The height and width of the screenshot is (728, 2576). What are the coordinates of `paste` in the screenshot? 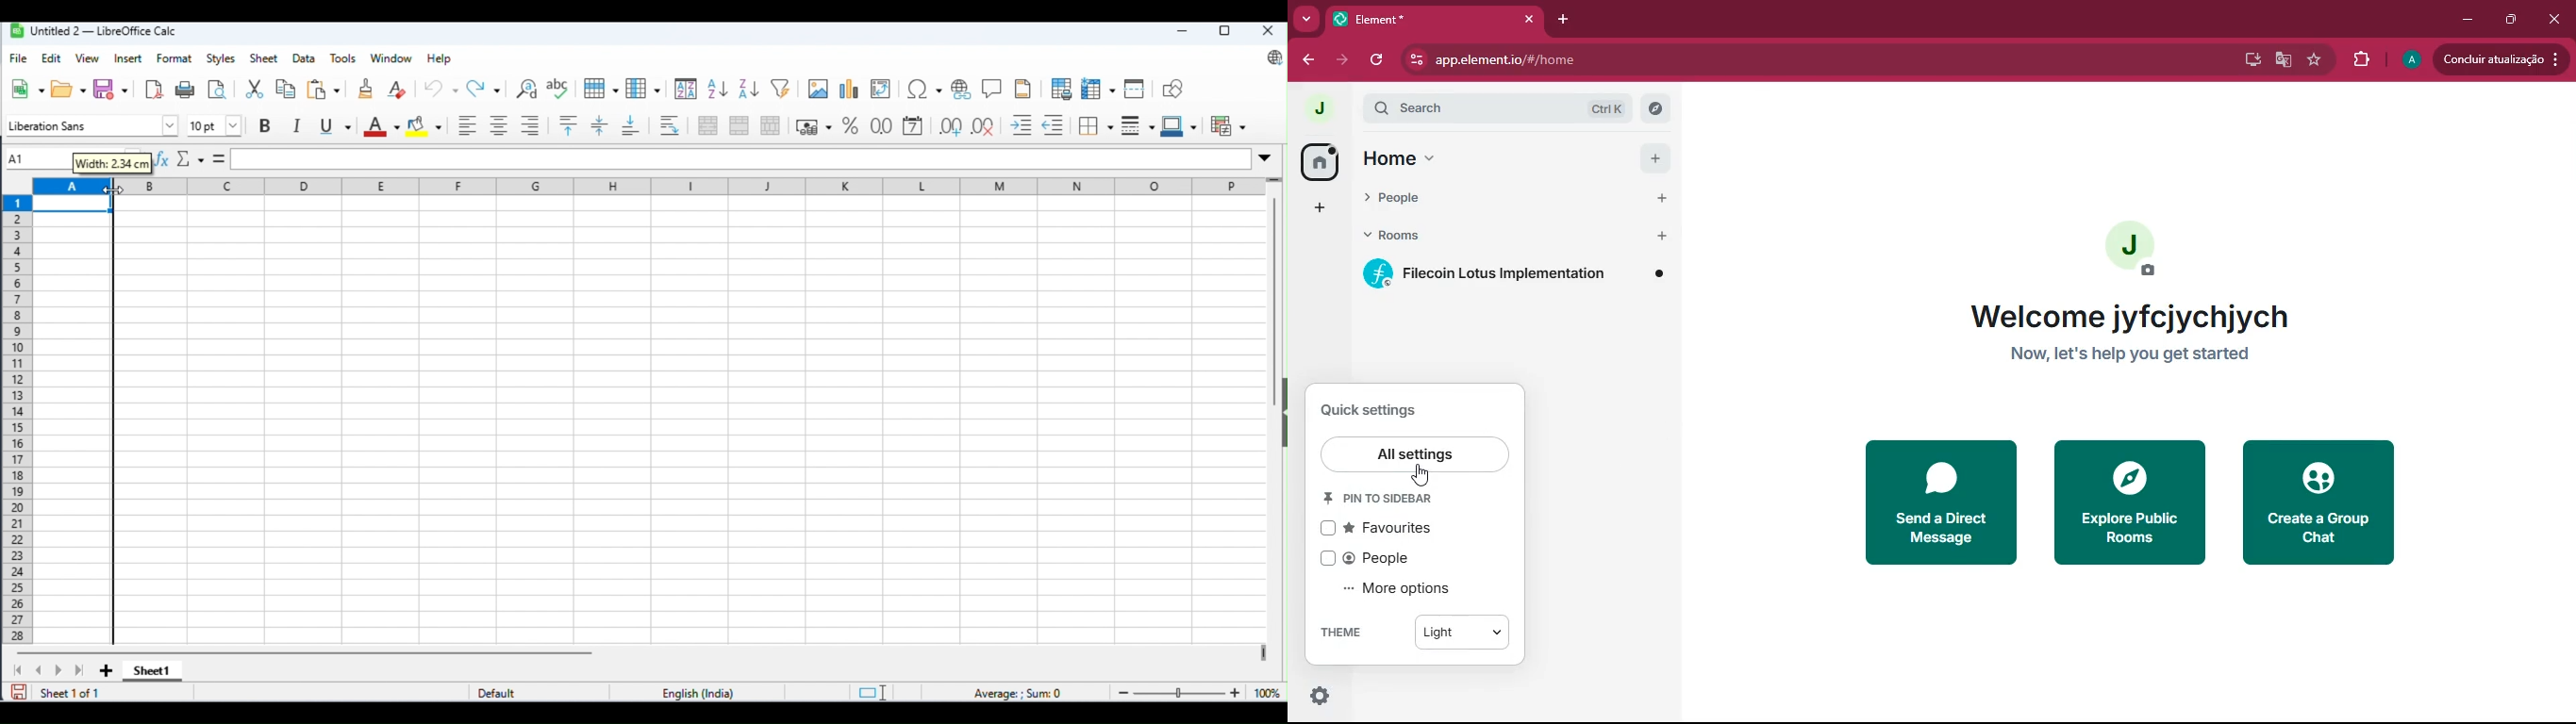 It's located at (325, 88).